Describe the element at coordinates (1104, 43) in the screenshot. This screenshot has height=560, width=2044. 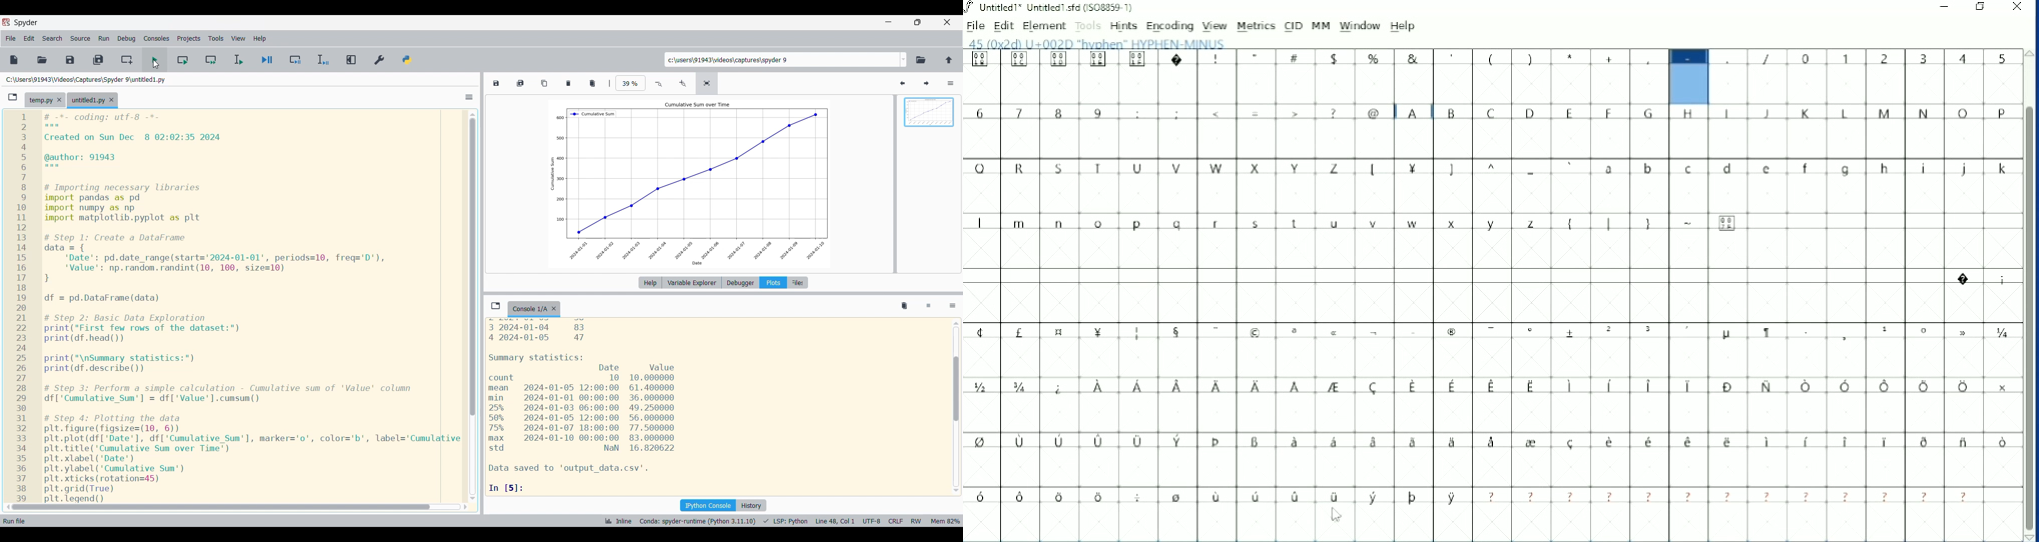
I see `Letter info` at that location.